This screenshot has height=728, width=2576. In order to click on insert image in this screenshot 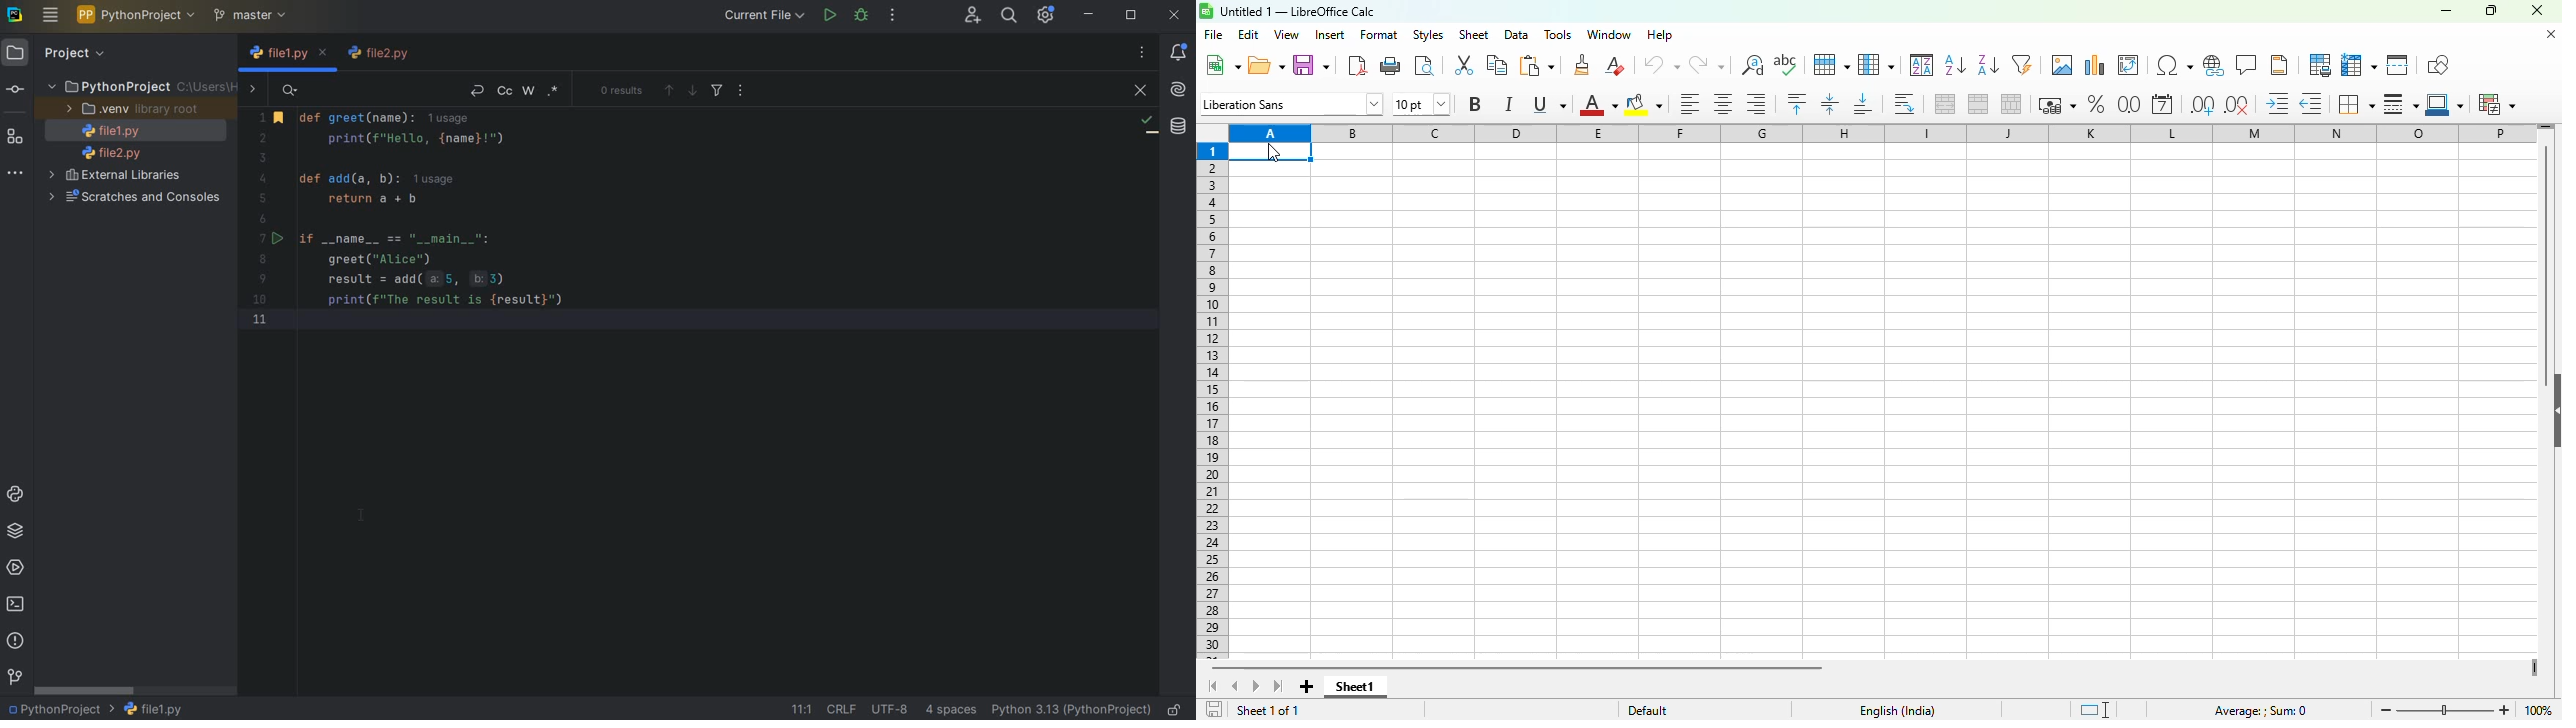, I will do `click(2063, 64)`.